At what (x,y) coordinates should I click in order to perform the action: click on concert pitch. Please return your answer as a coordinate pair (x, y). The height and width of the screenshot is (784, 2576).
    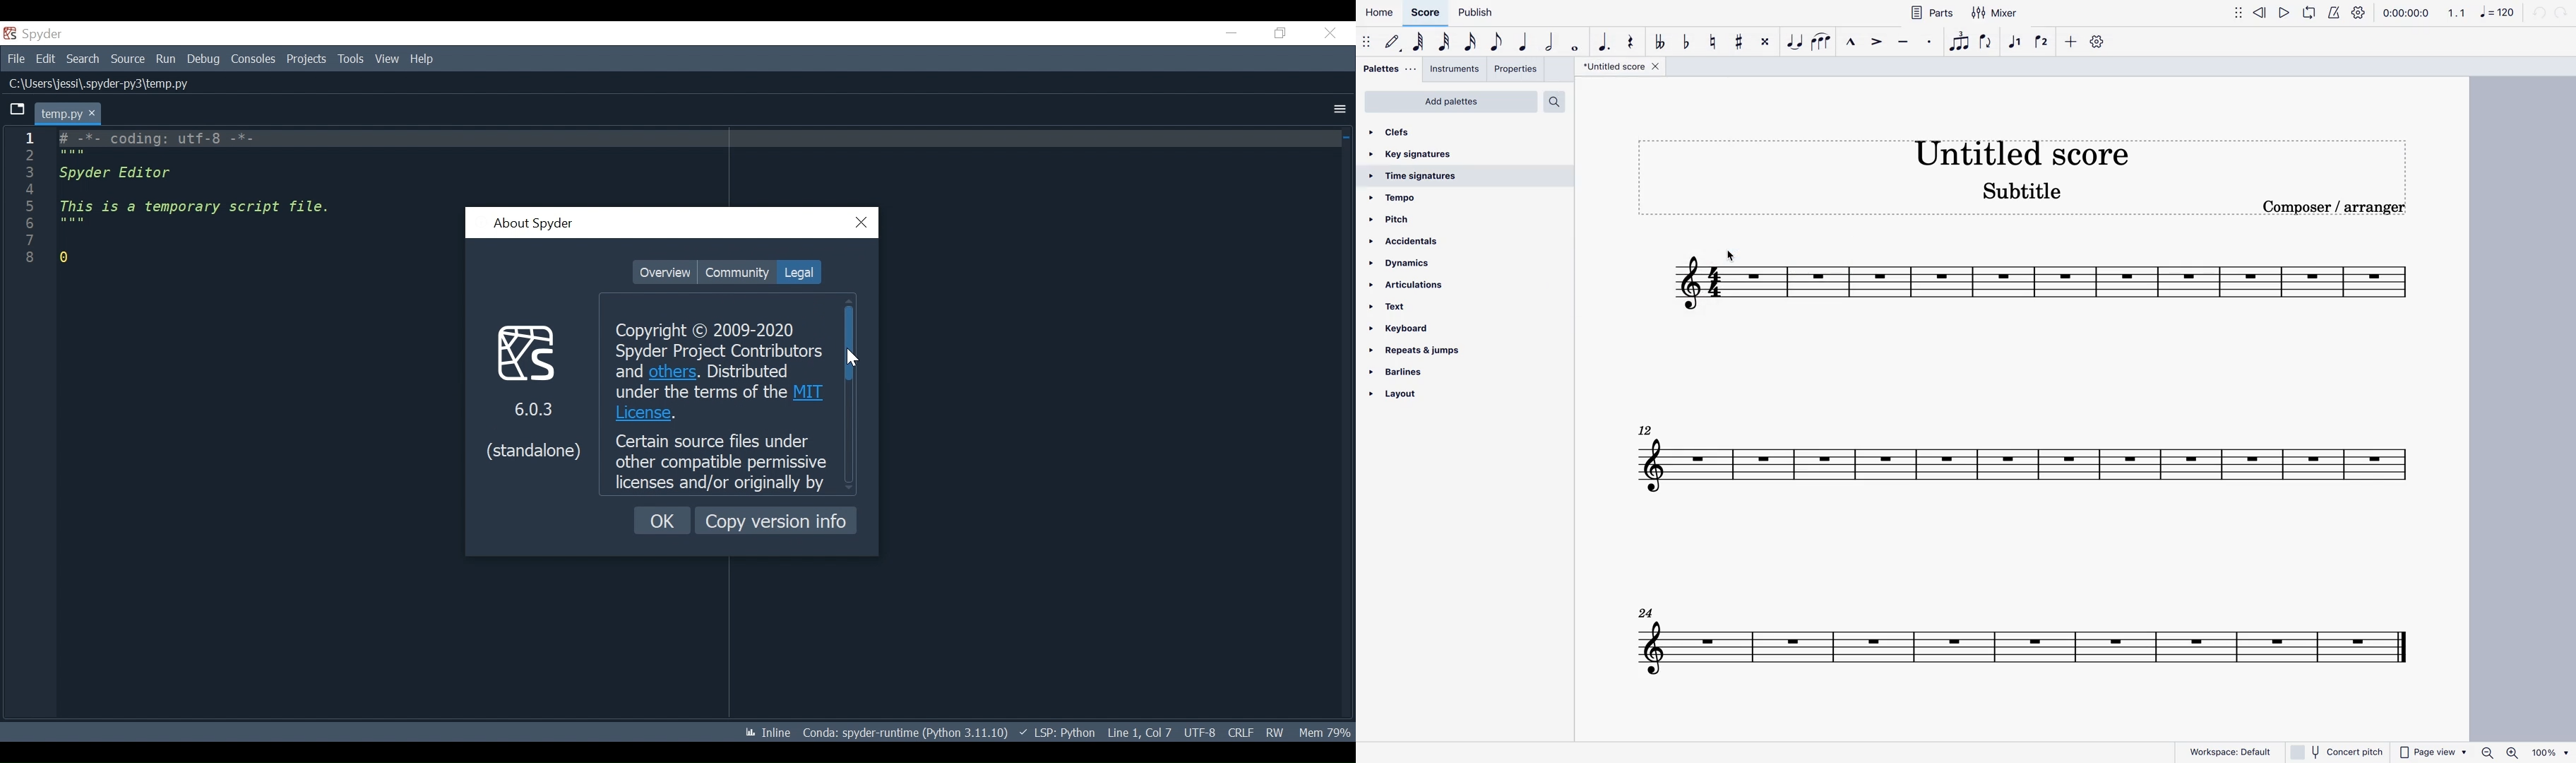
    Looking at the image, I should click on (2337, 751).